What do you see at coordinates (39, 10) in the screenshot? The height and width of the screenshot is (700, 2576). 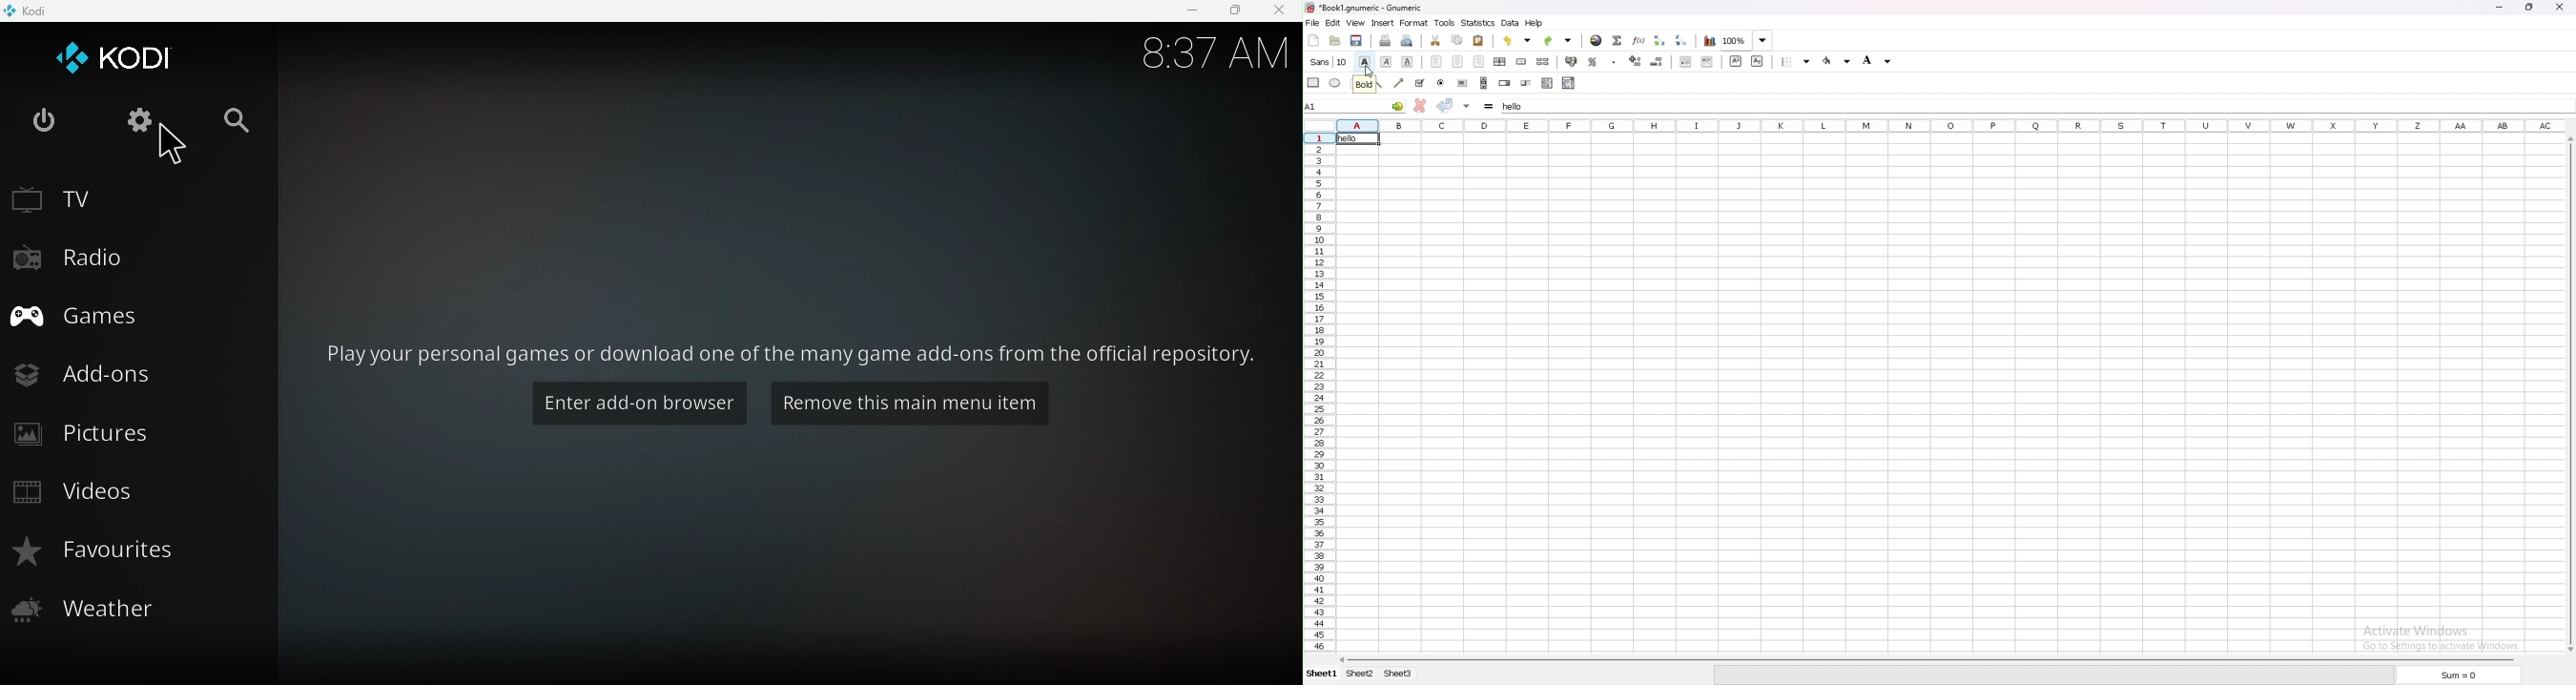 I see `Kodi icon` at bounding box center [39, 10].